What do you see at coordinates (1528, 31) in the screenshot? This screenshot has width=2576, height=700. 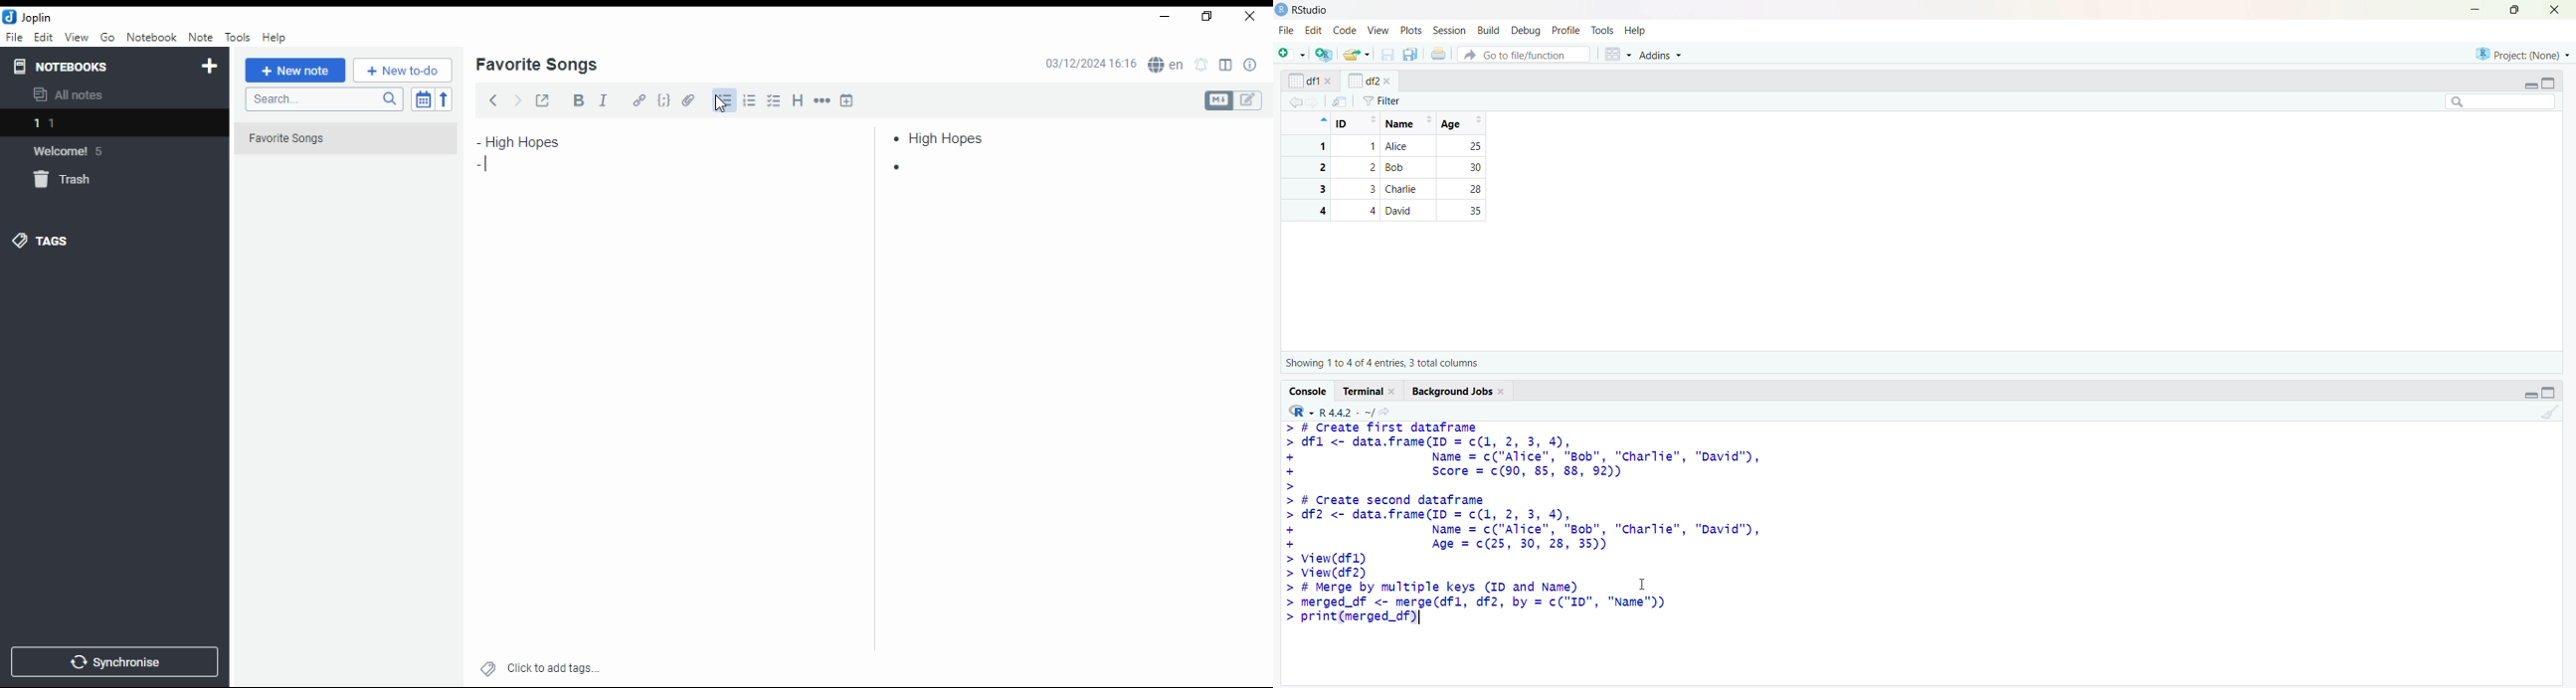 I see `debug` at bounding box center [1528, 31].